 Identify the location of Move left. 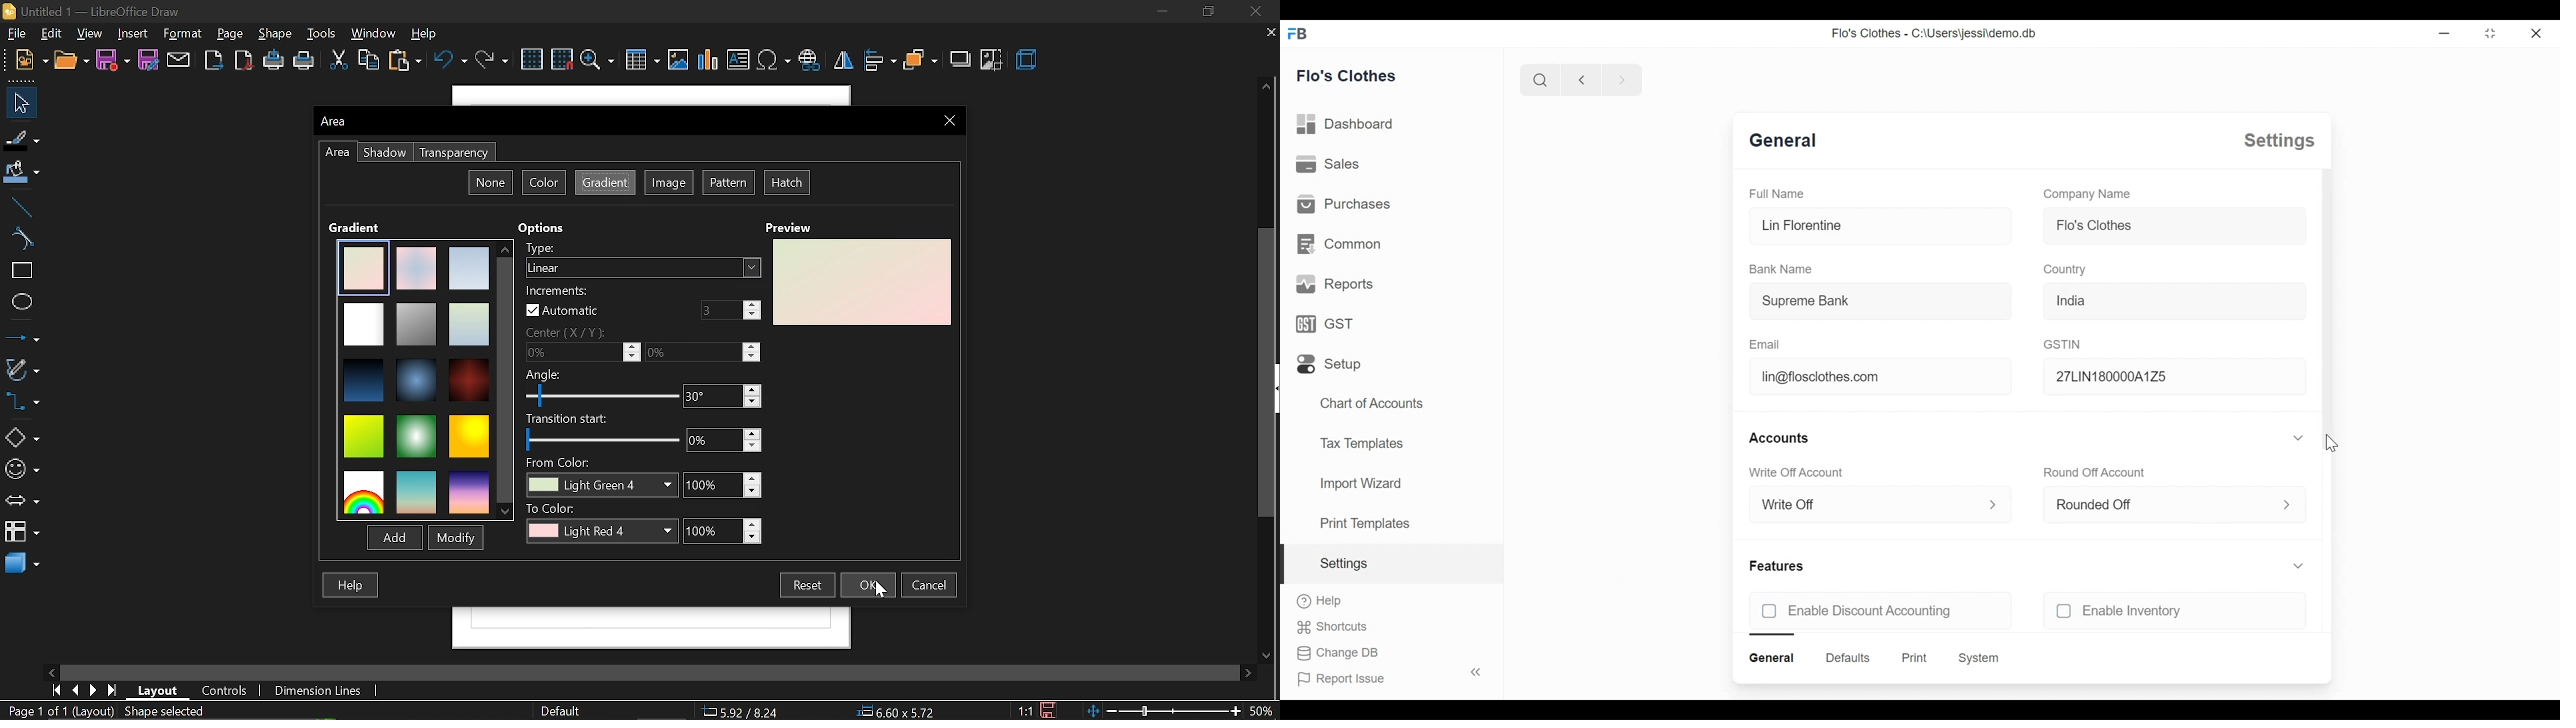
(54, 670).